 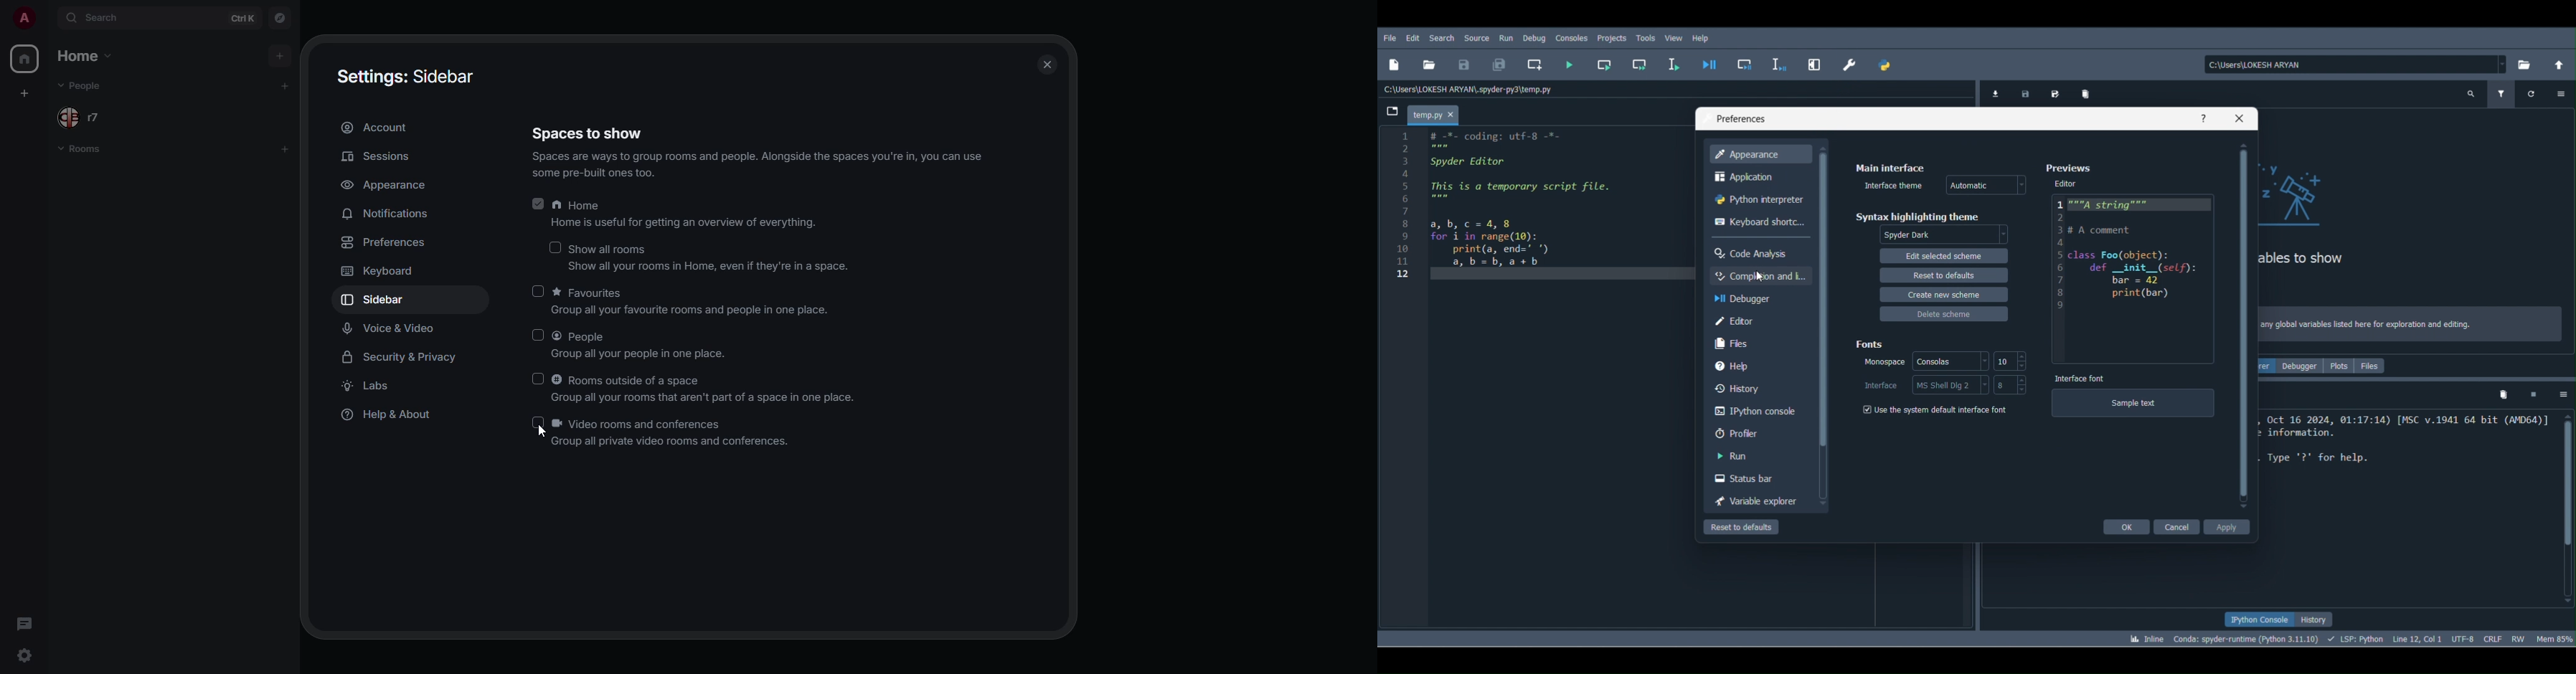 I want to click on @ People
Group all your people in one place., so click(x=646, y=346).